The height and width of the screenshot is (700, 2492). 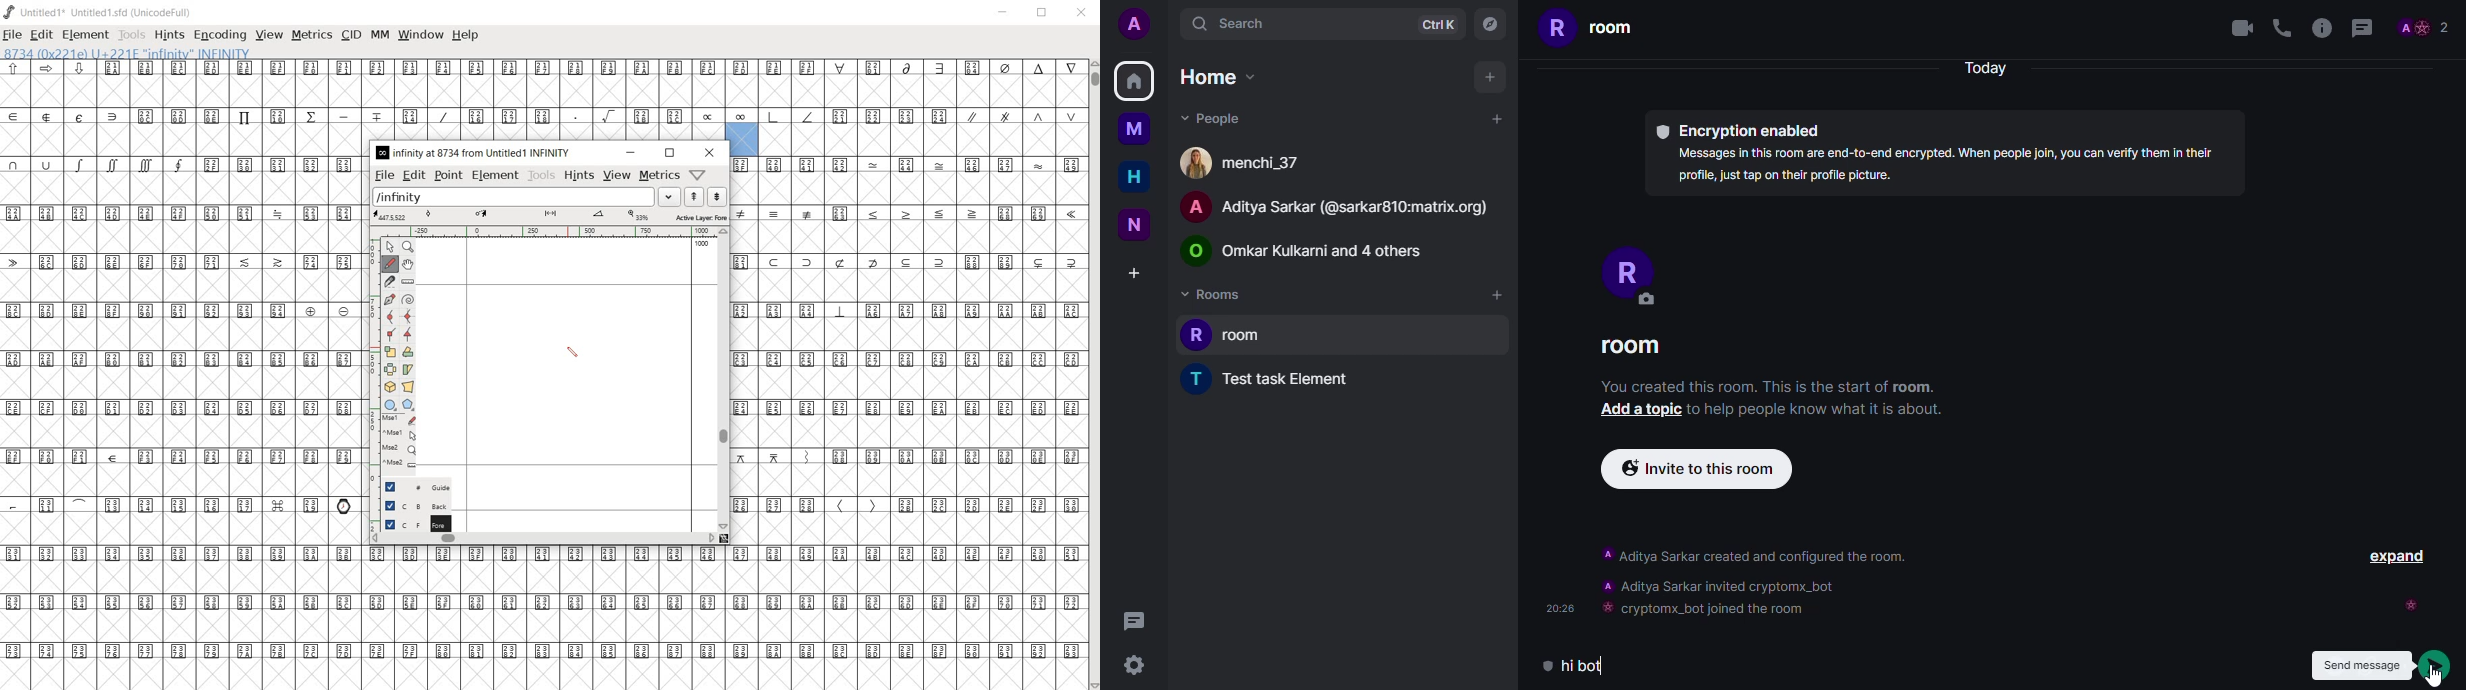 I want to click on empty glyph slots, so click(x=911, y=334).